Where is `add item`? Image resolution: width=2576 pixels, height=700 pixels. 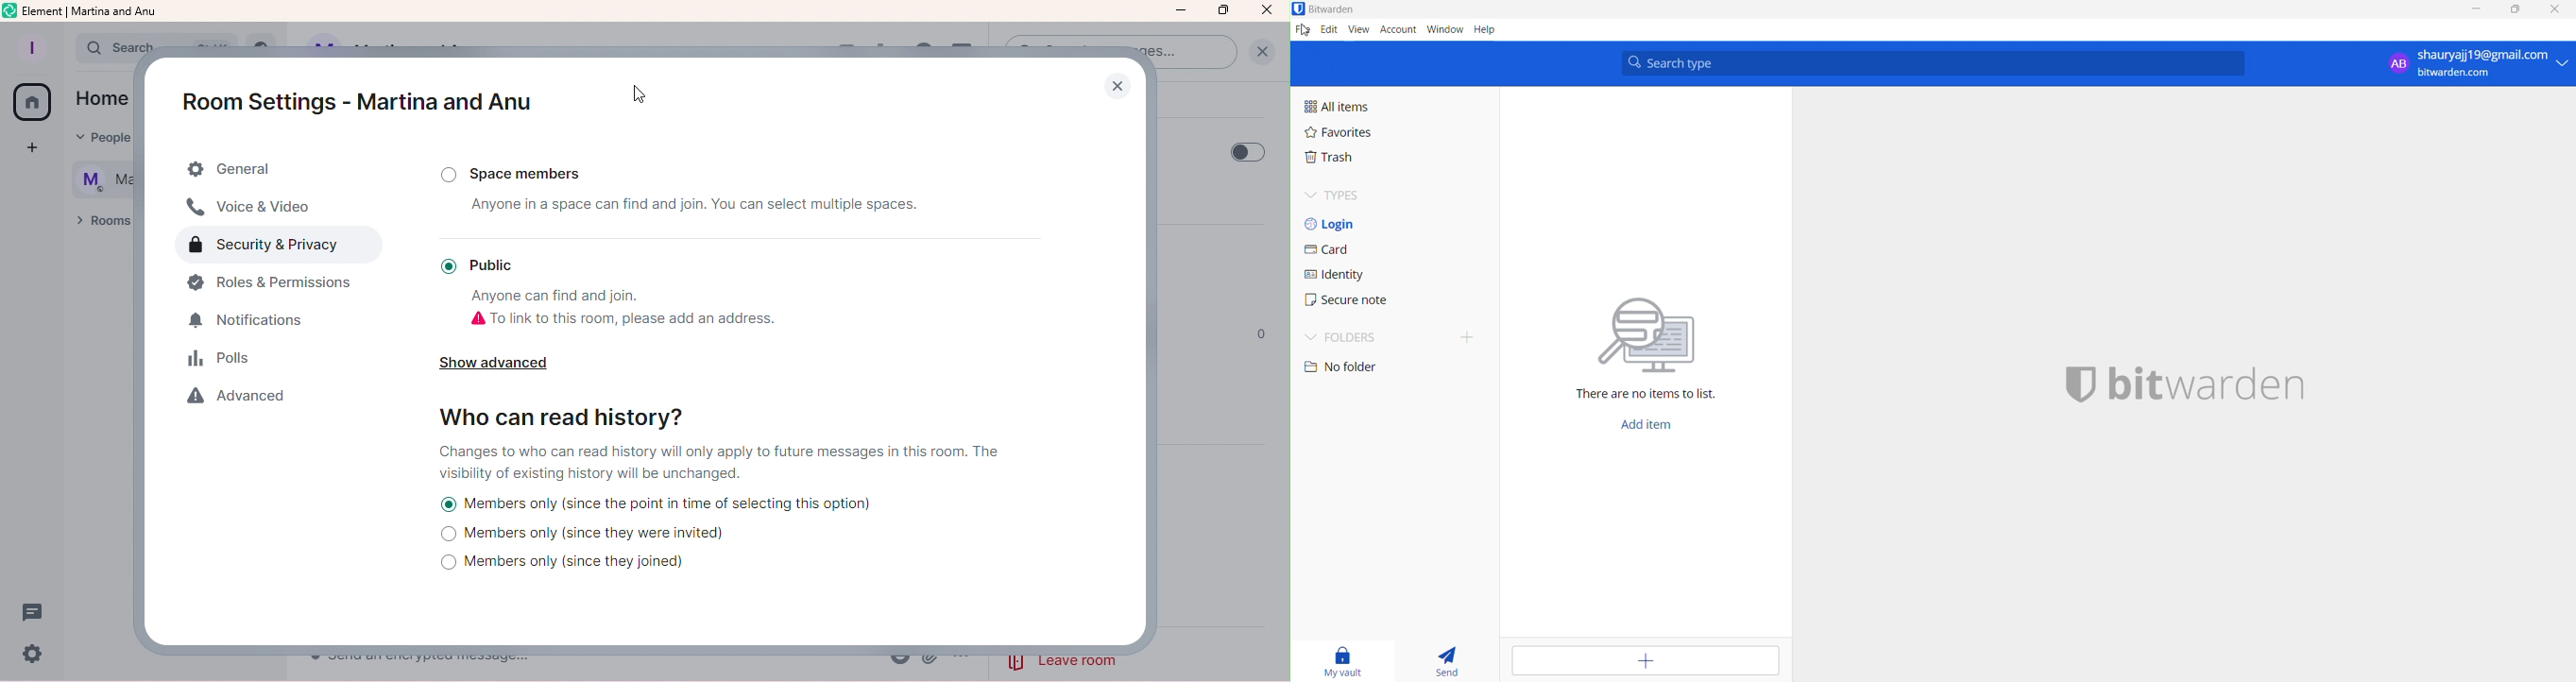 add item is located at coordinates (1660, 429).